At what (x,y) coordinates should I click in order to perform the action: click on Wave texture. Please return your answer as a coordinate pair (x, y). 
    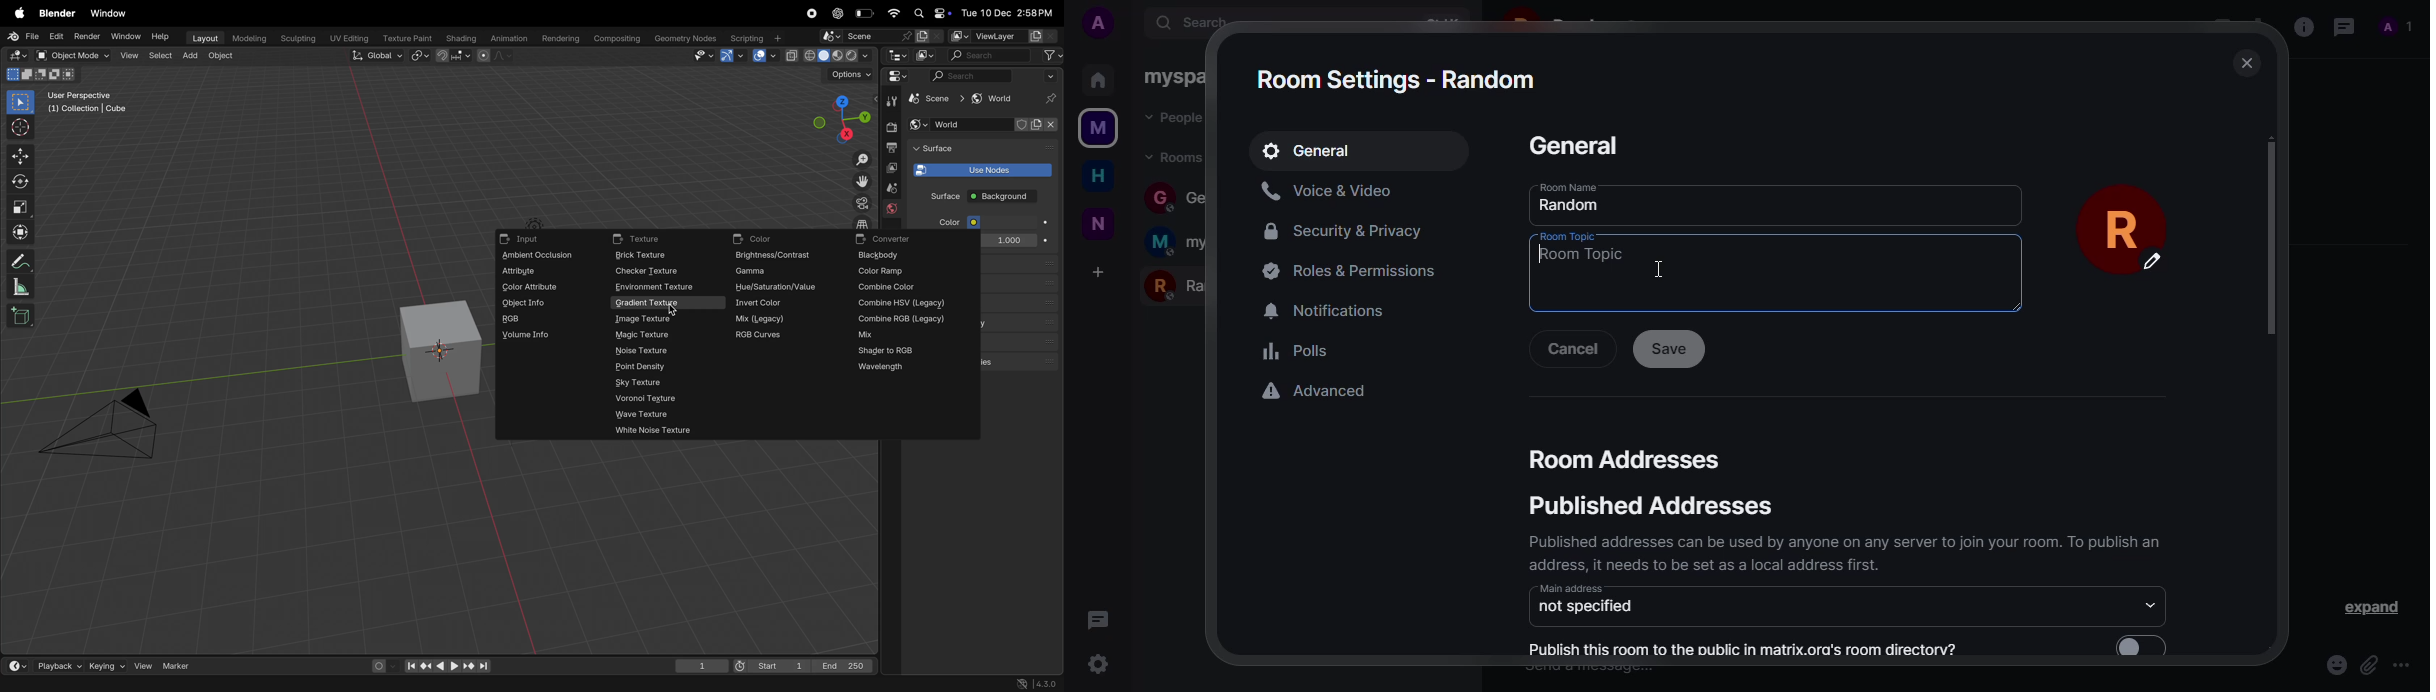
    Looking at the image, I should click on (657, 416).